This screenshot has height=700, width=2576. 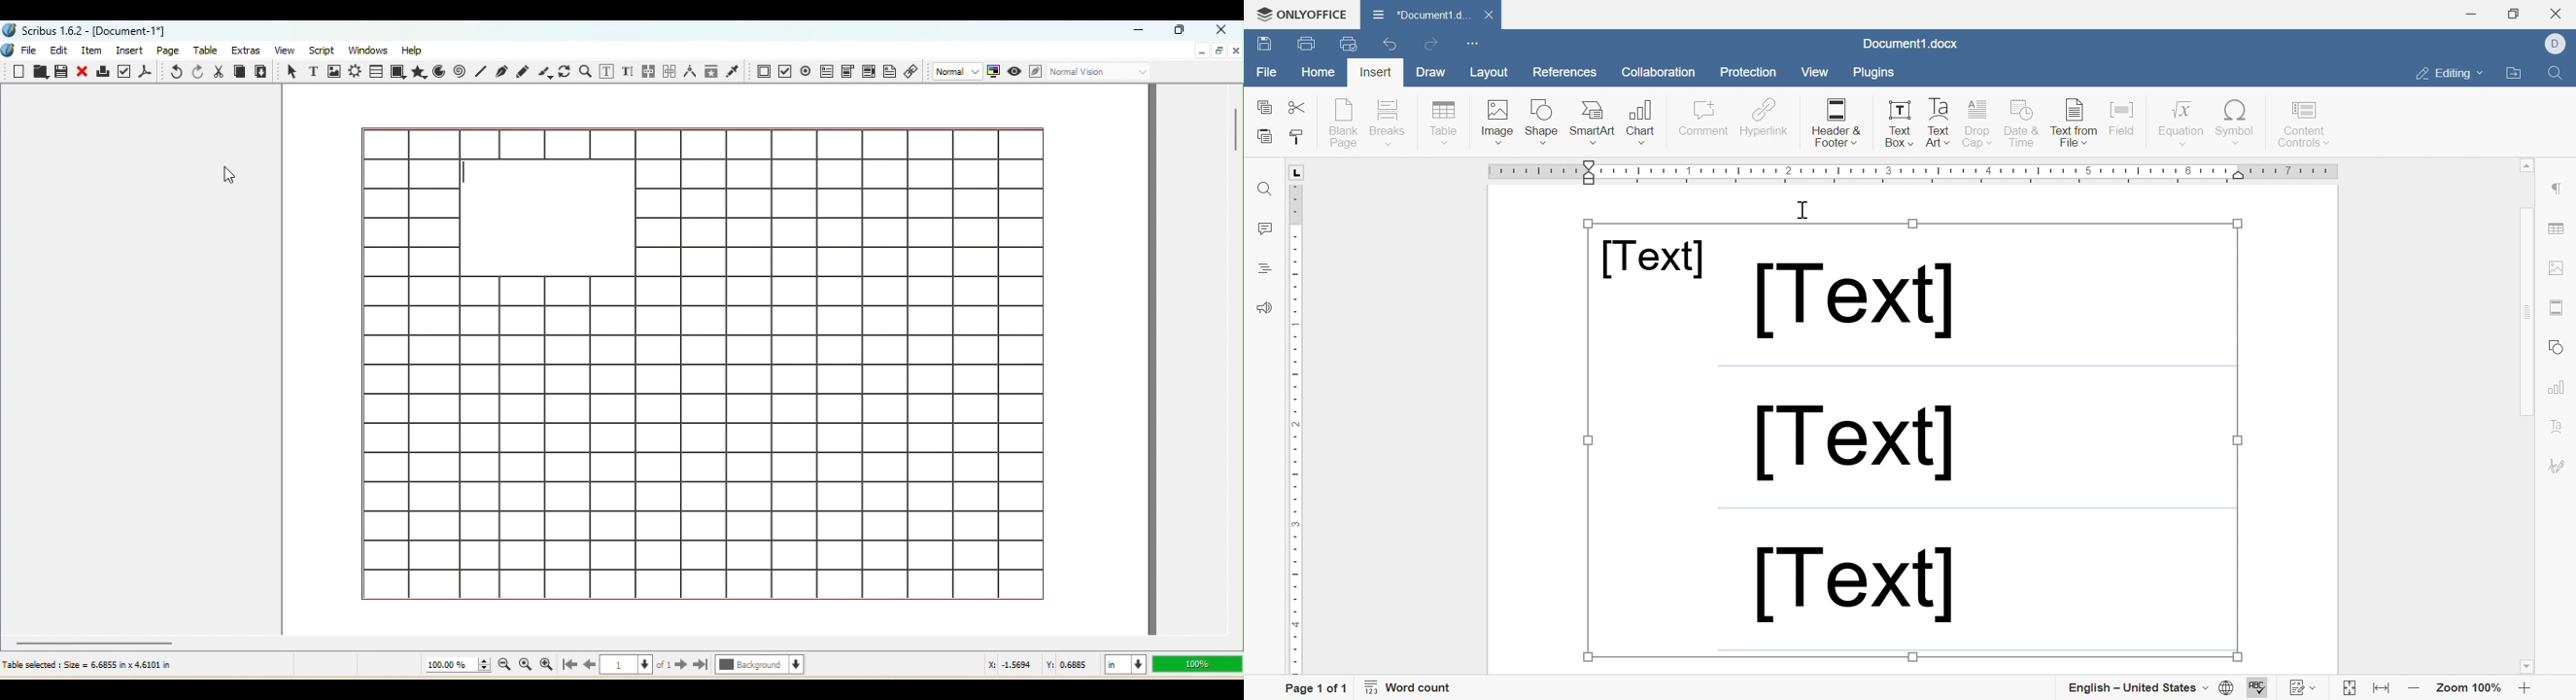 What do you see at coordinates (1235, 358) in the screenshot?
I see `Vertical scroll bar` at bounding box center [1235, 358].